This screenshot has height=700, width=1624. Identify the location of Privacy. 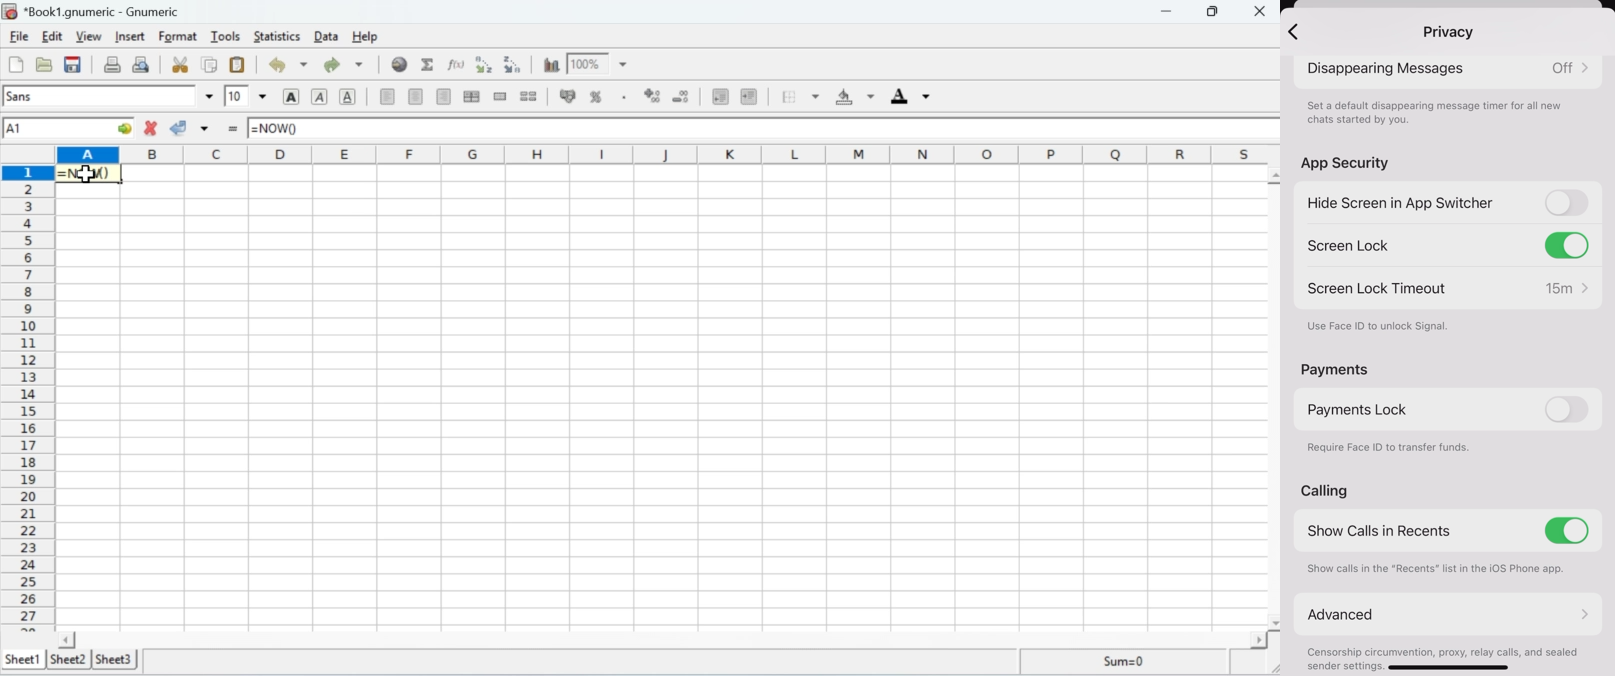
(1449, 34).